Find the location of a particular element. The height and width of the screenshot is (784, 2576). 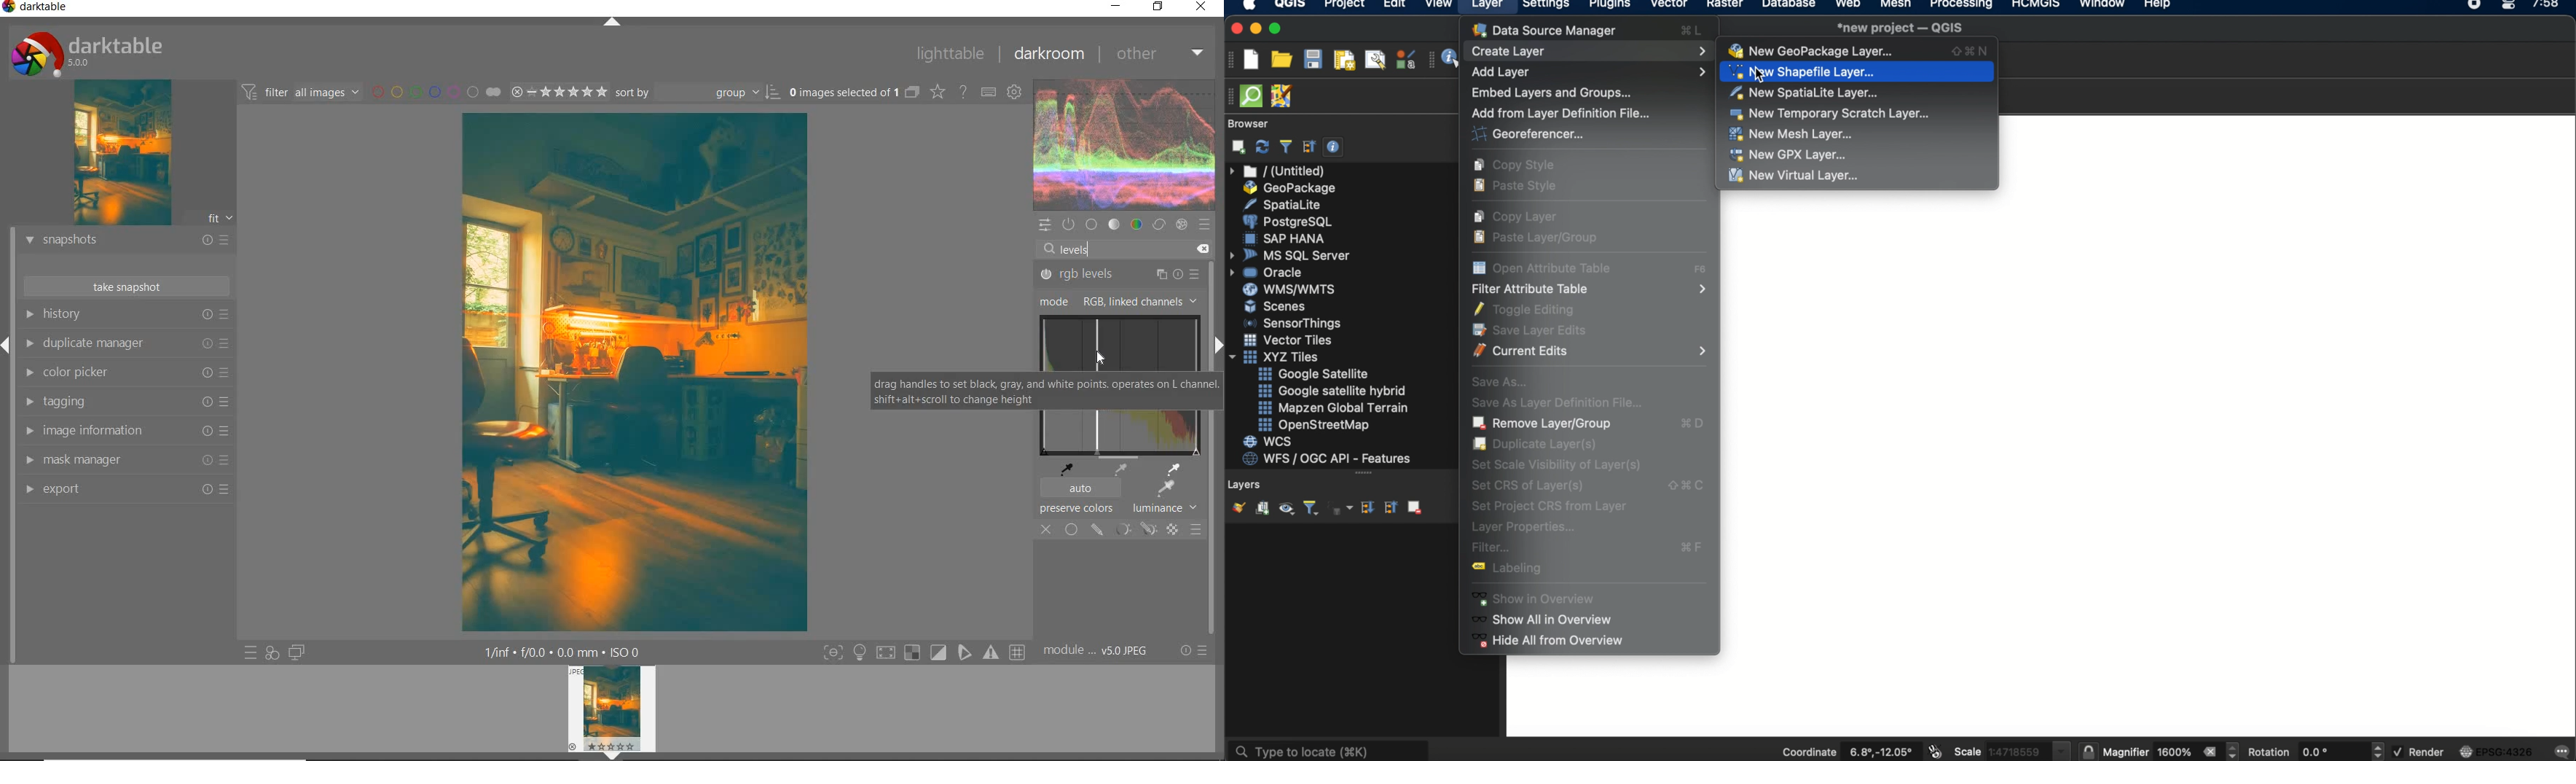

filter is located at coordinates (1585, 547).